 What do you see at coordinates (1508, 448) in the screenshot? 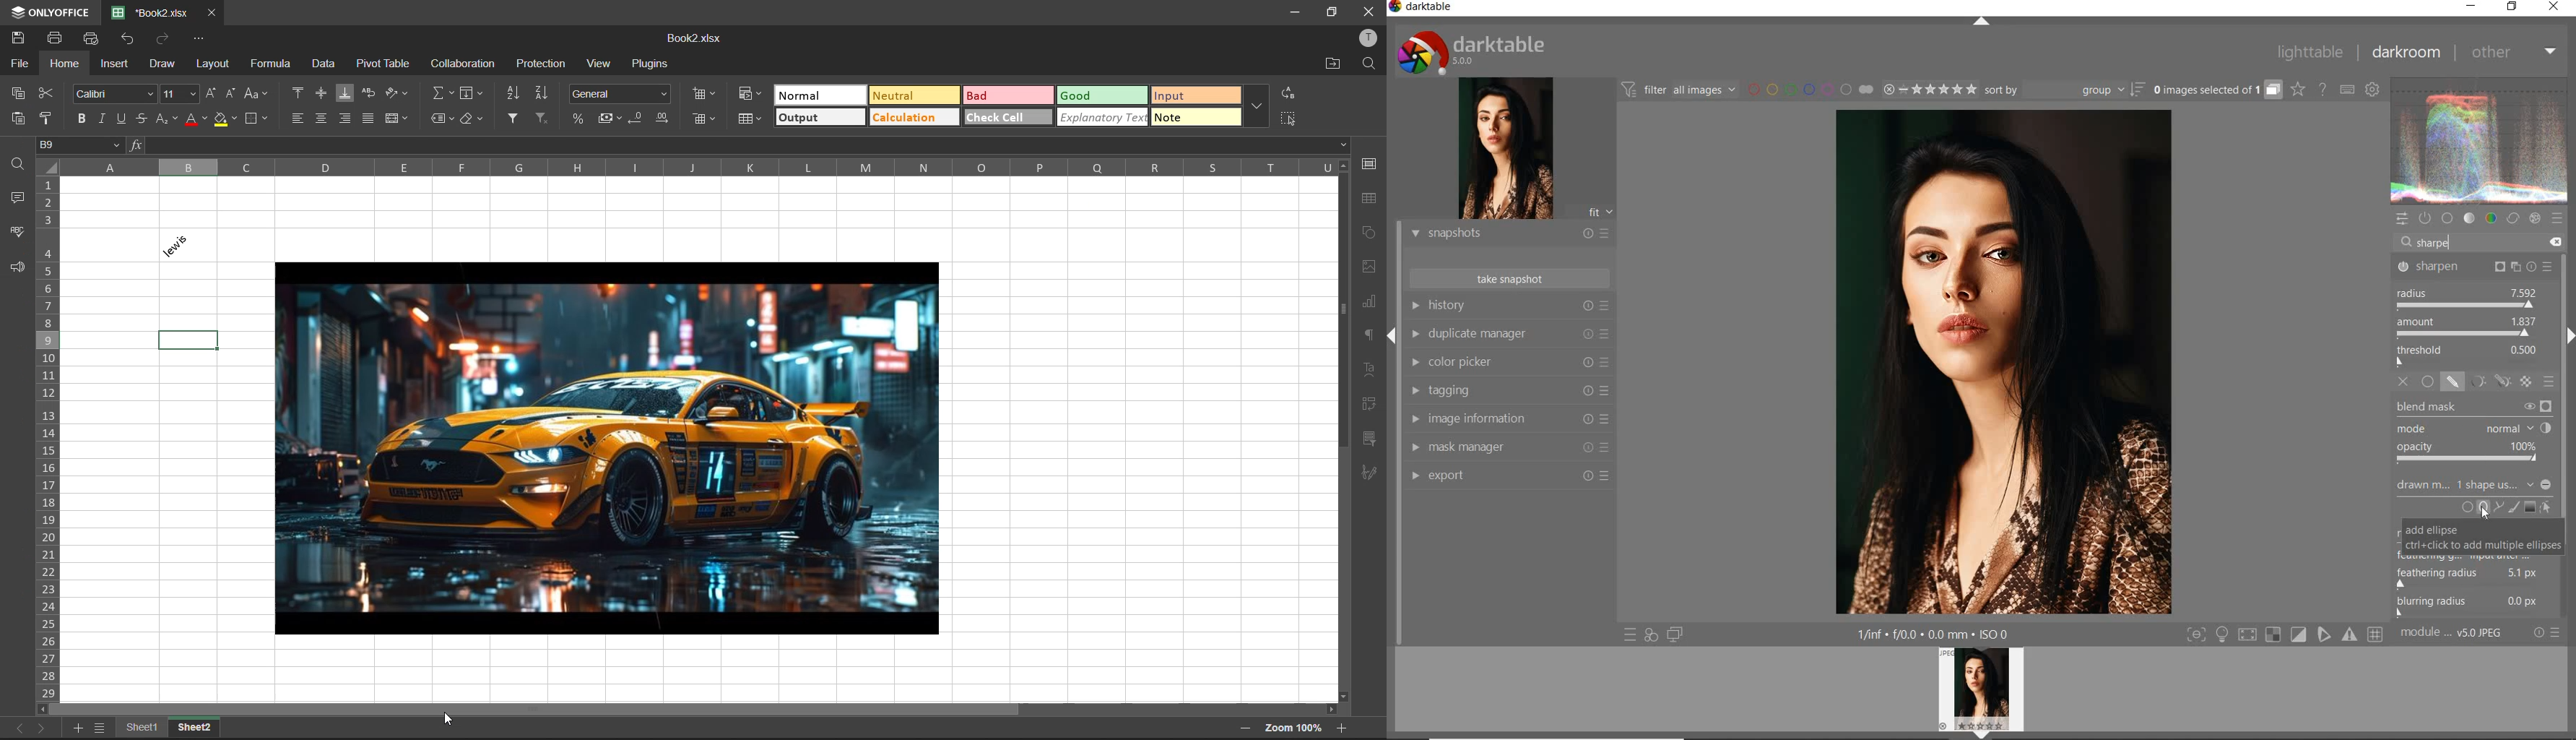
I see `MAASK MANAGER` at bounding box center [1508, 448].